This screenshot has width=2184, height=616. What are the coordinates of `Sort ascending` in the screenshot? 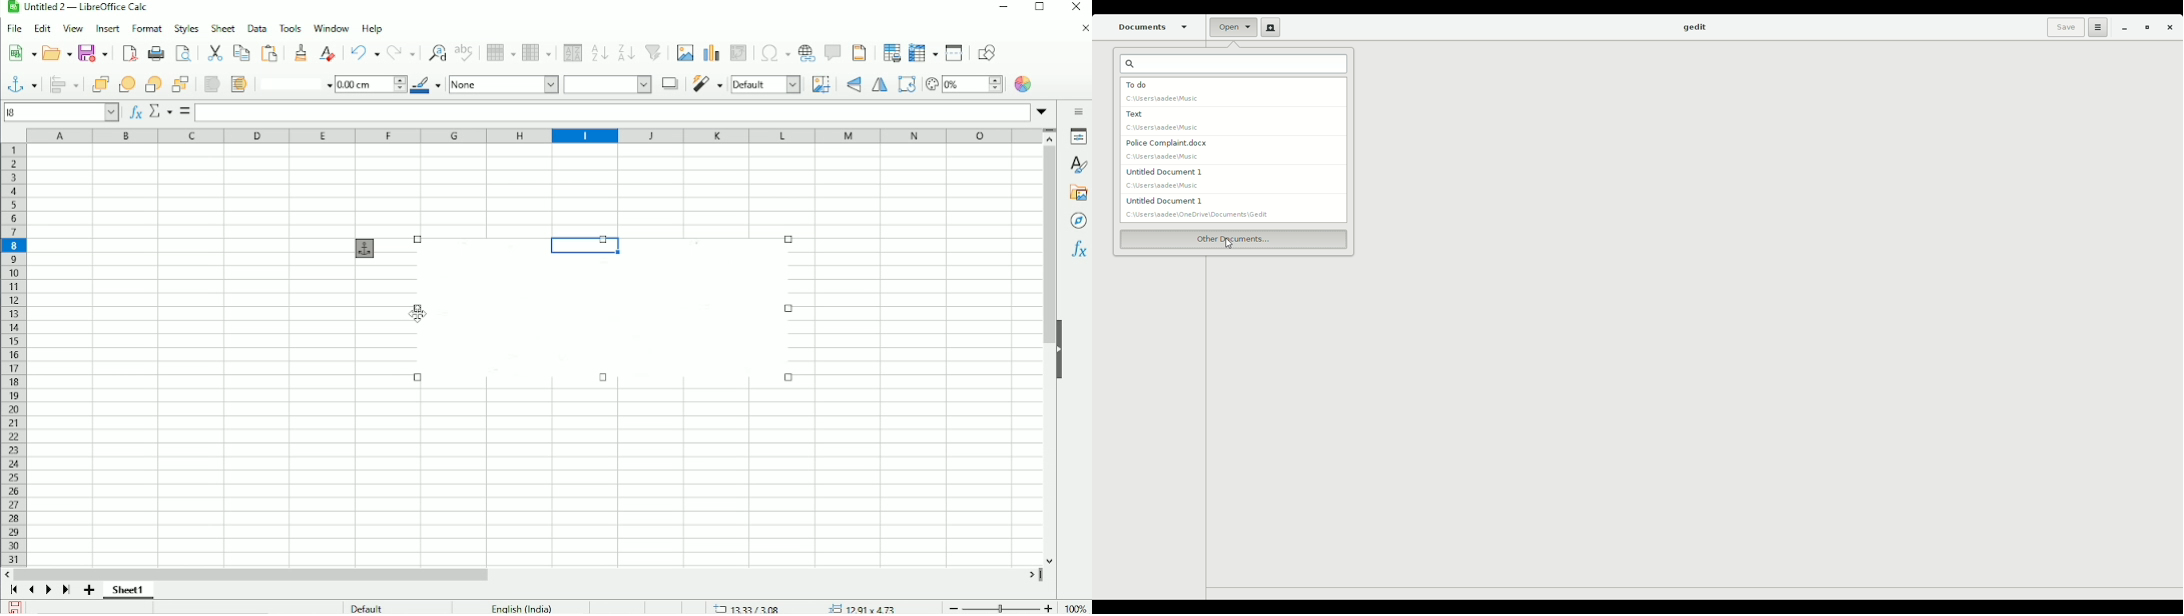 It's located at (599, 52).